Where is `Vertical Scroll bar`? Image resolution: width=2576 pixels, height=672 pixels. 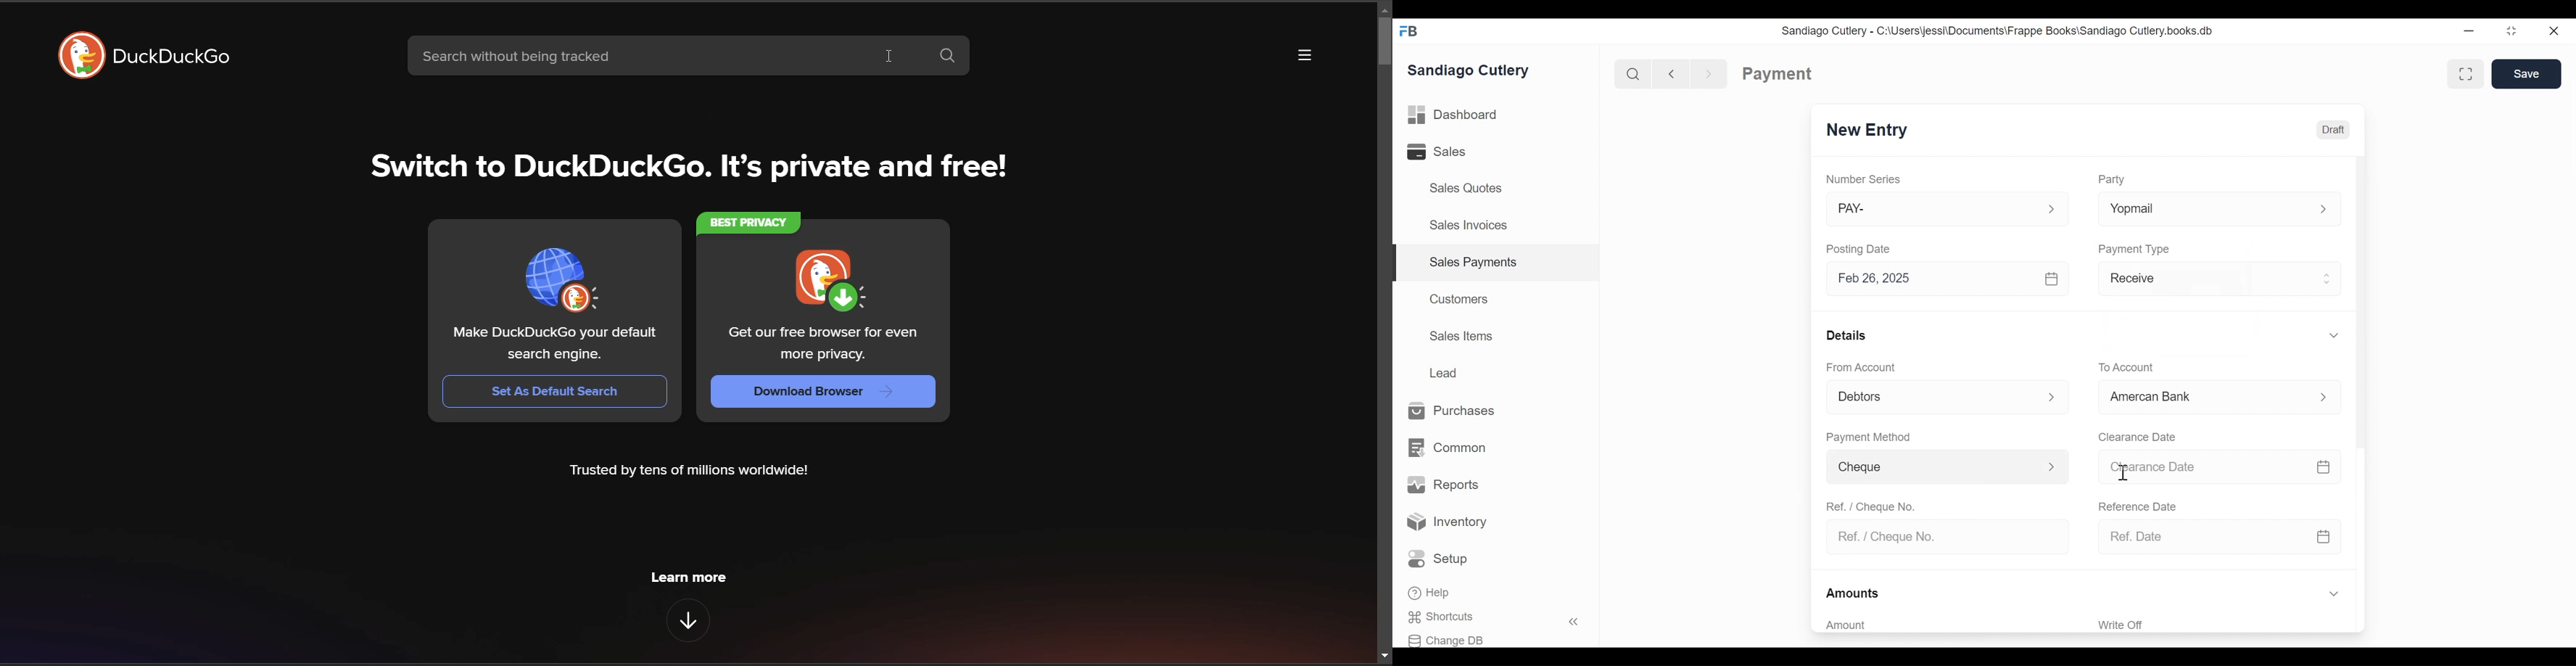 Vertical Scroll bar is located at coordinates (2359, 304).